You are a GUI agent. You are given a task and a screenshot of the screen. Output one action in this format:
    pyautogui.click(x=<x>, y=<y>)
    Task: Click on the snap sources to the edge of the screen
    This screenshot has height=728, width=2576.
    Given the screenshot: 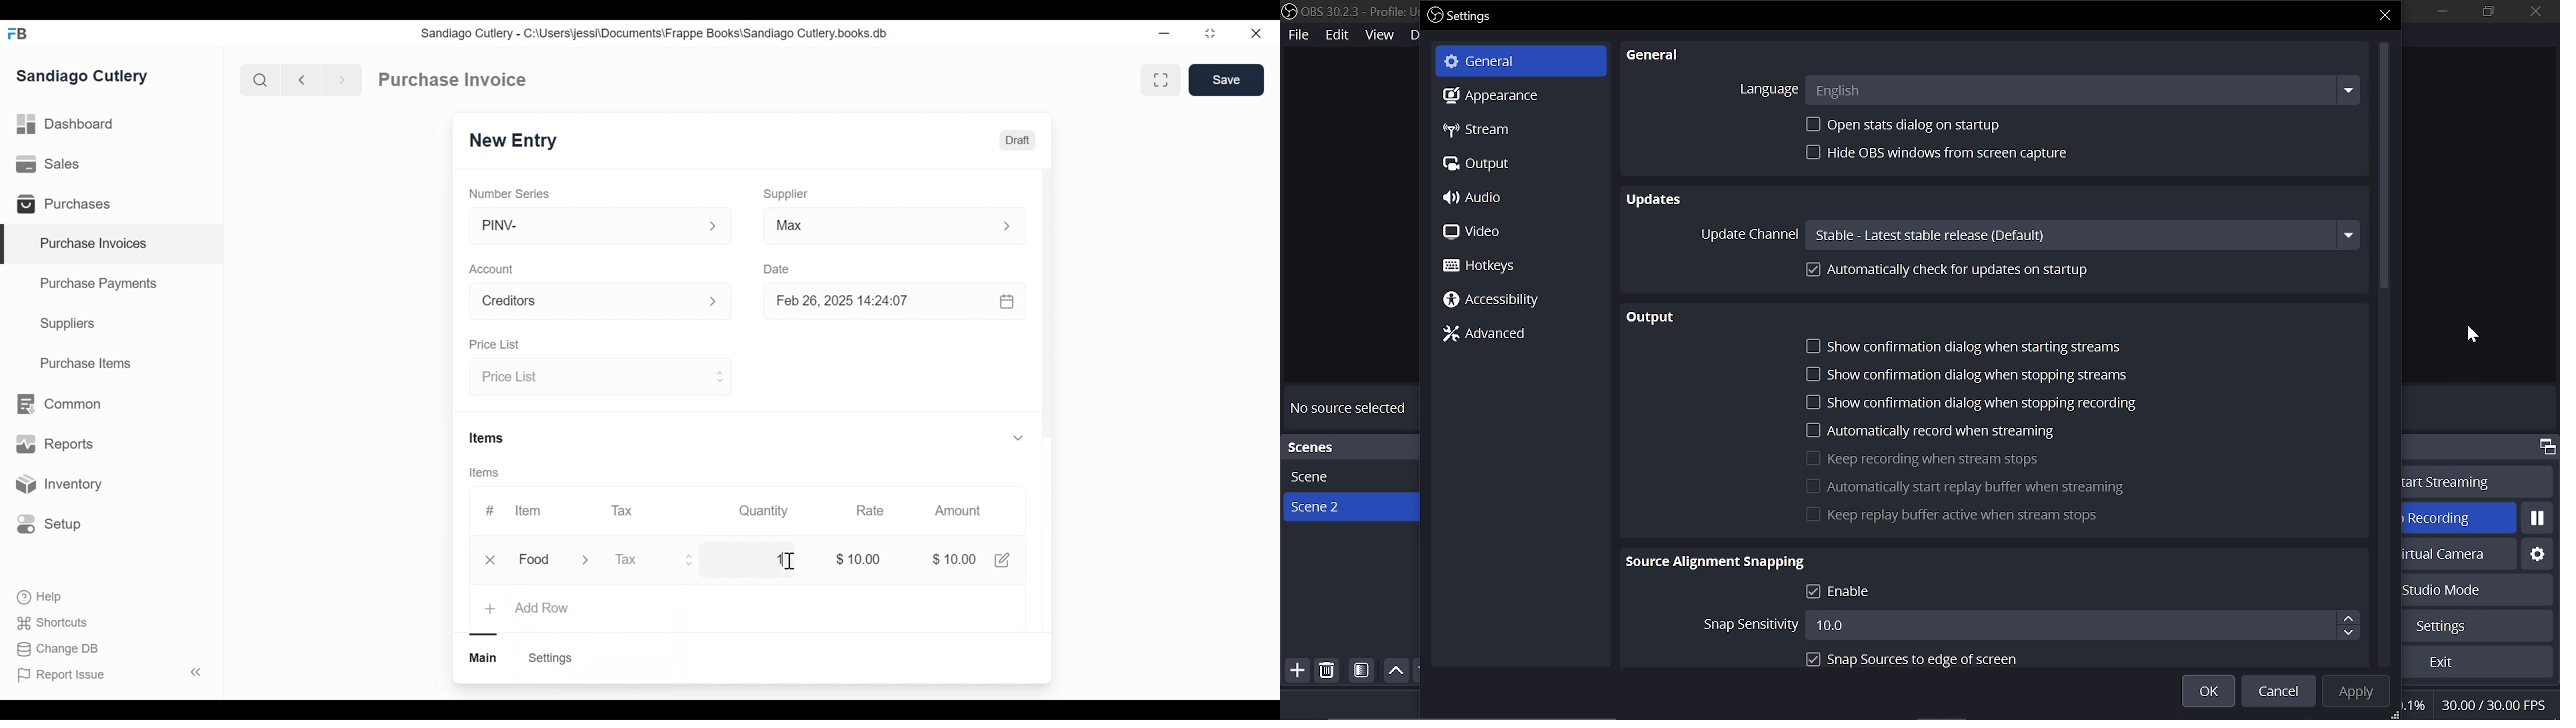 What is the action you would take?
    pyautogui.click(x=1908, y=661)
    